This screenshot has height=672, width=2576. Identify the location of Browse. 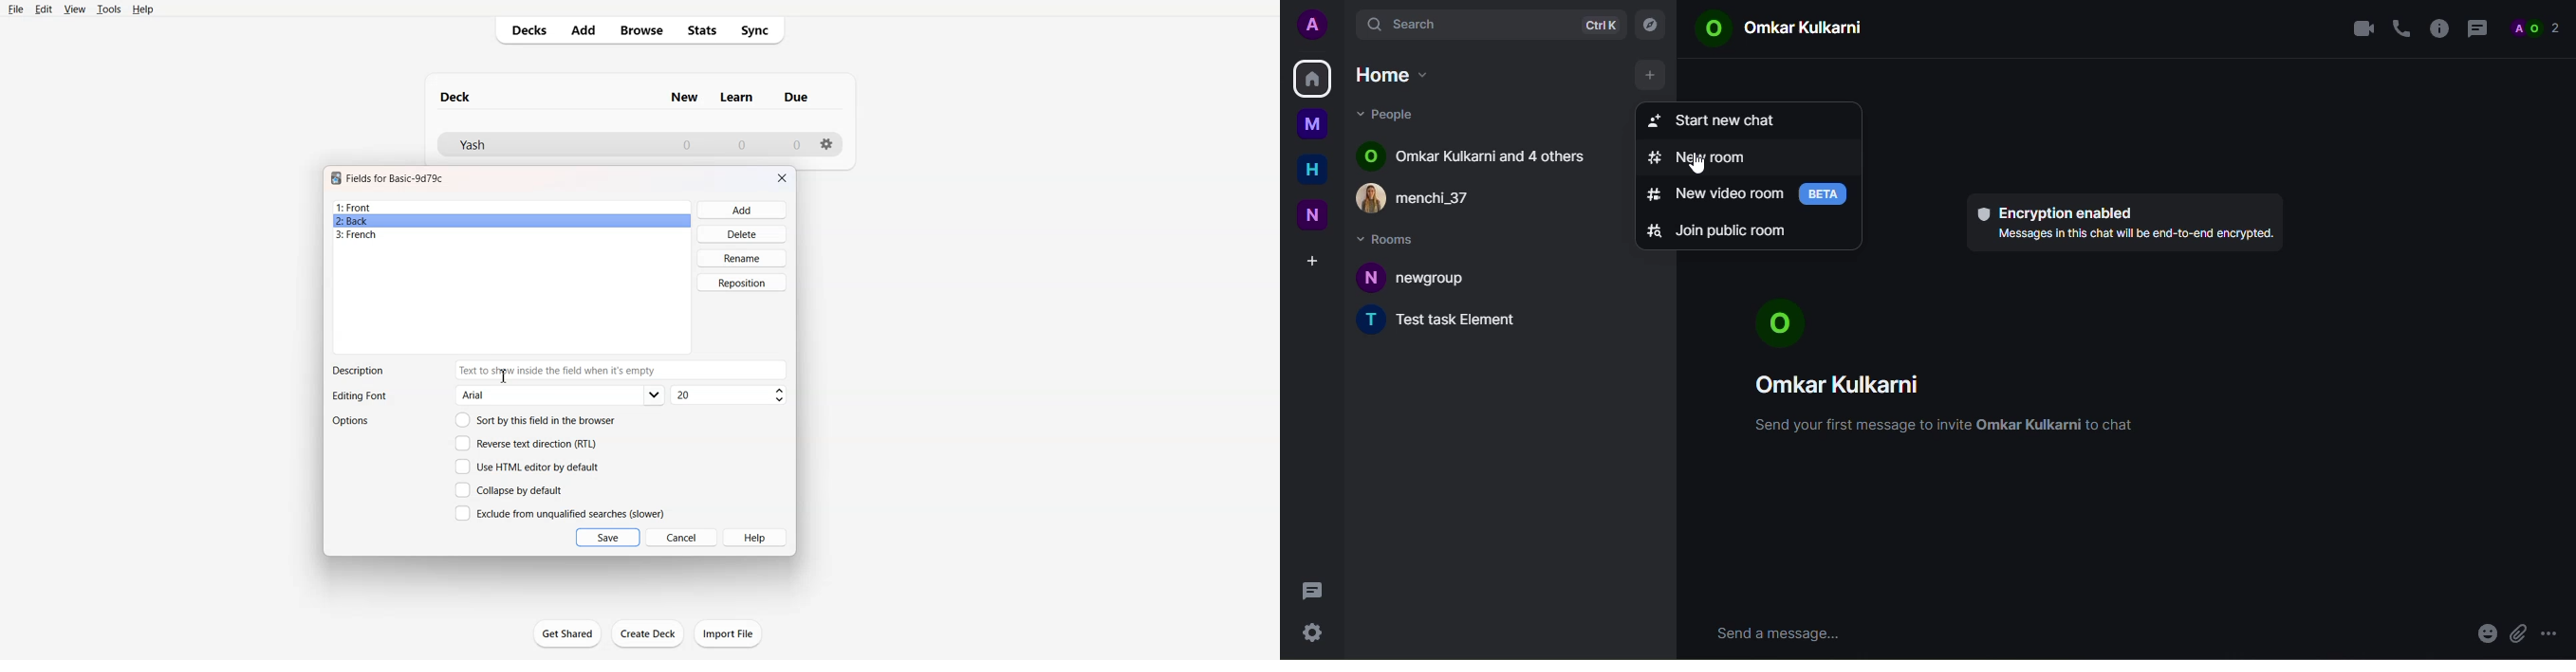
(641, 30).